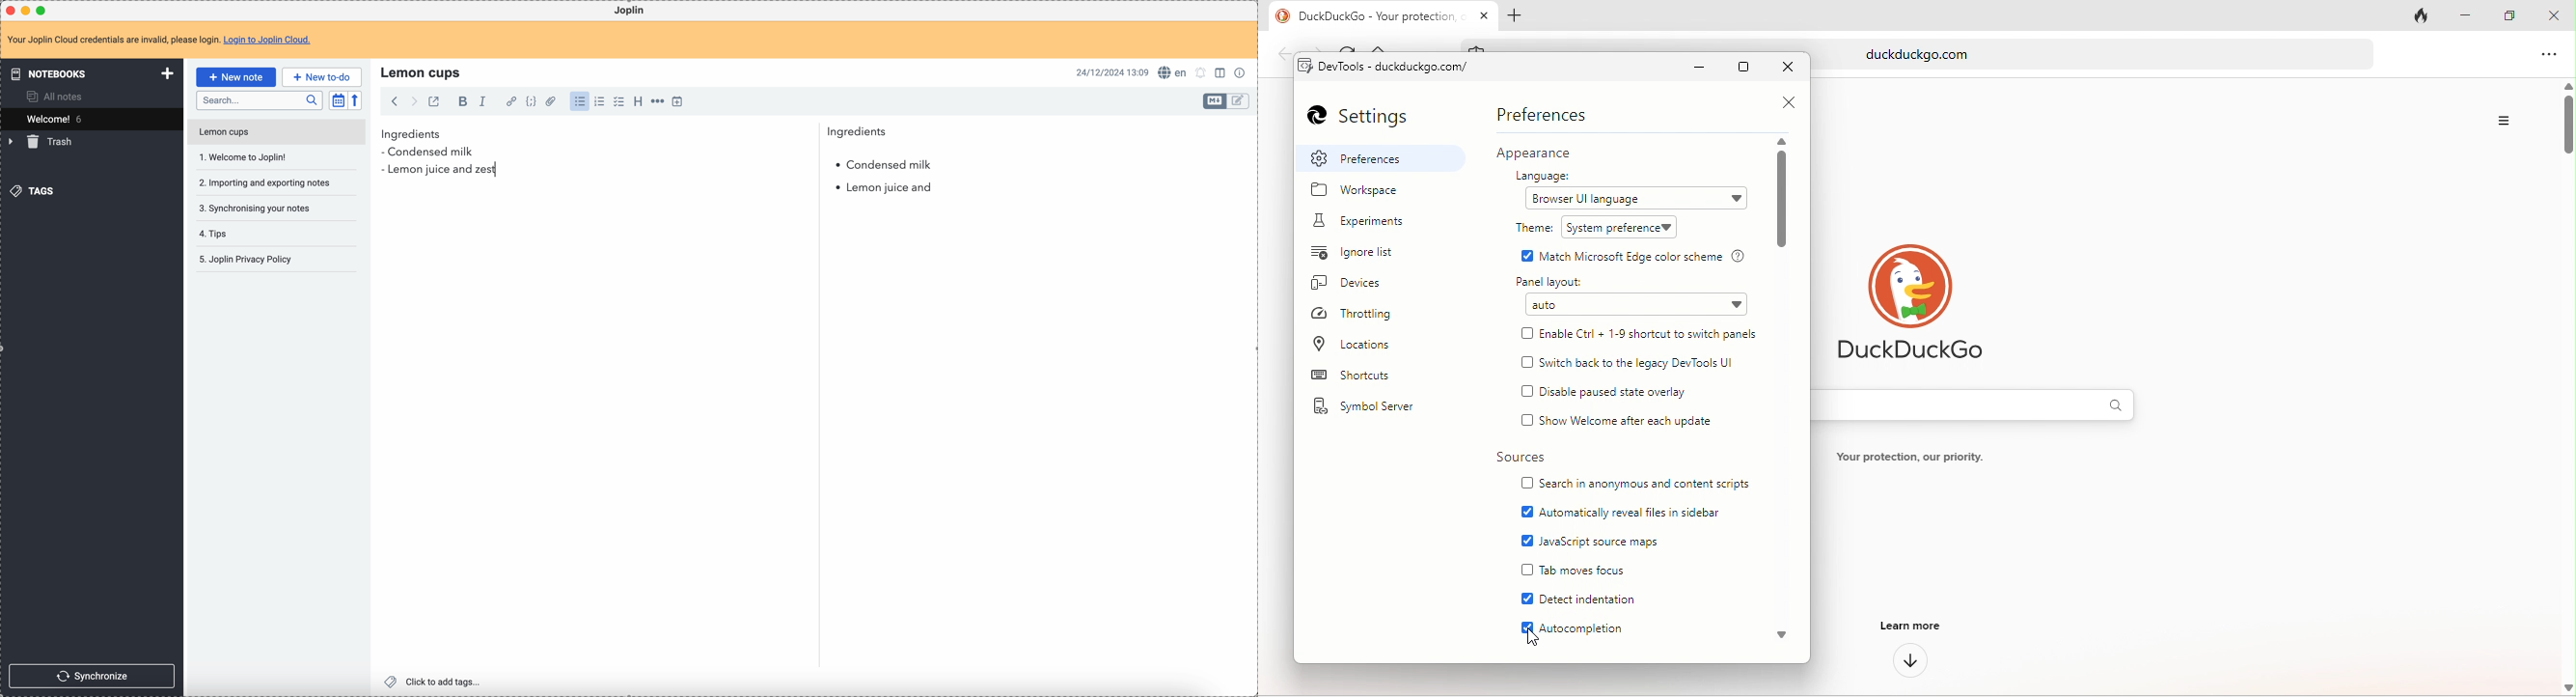 Image resolution: width=2576 pixels, height=700 pixels. What do you see at coordinates (1518, 15) in the screenshot?
I see `add` at bounding box center [1518, 15].